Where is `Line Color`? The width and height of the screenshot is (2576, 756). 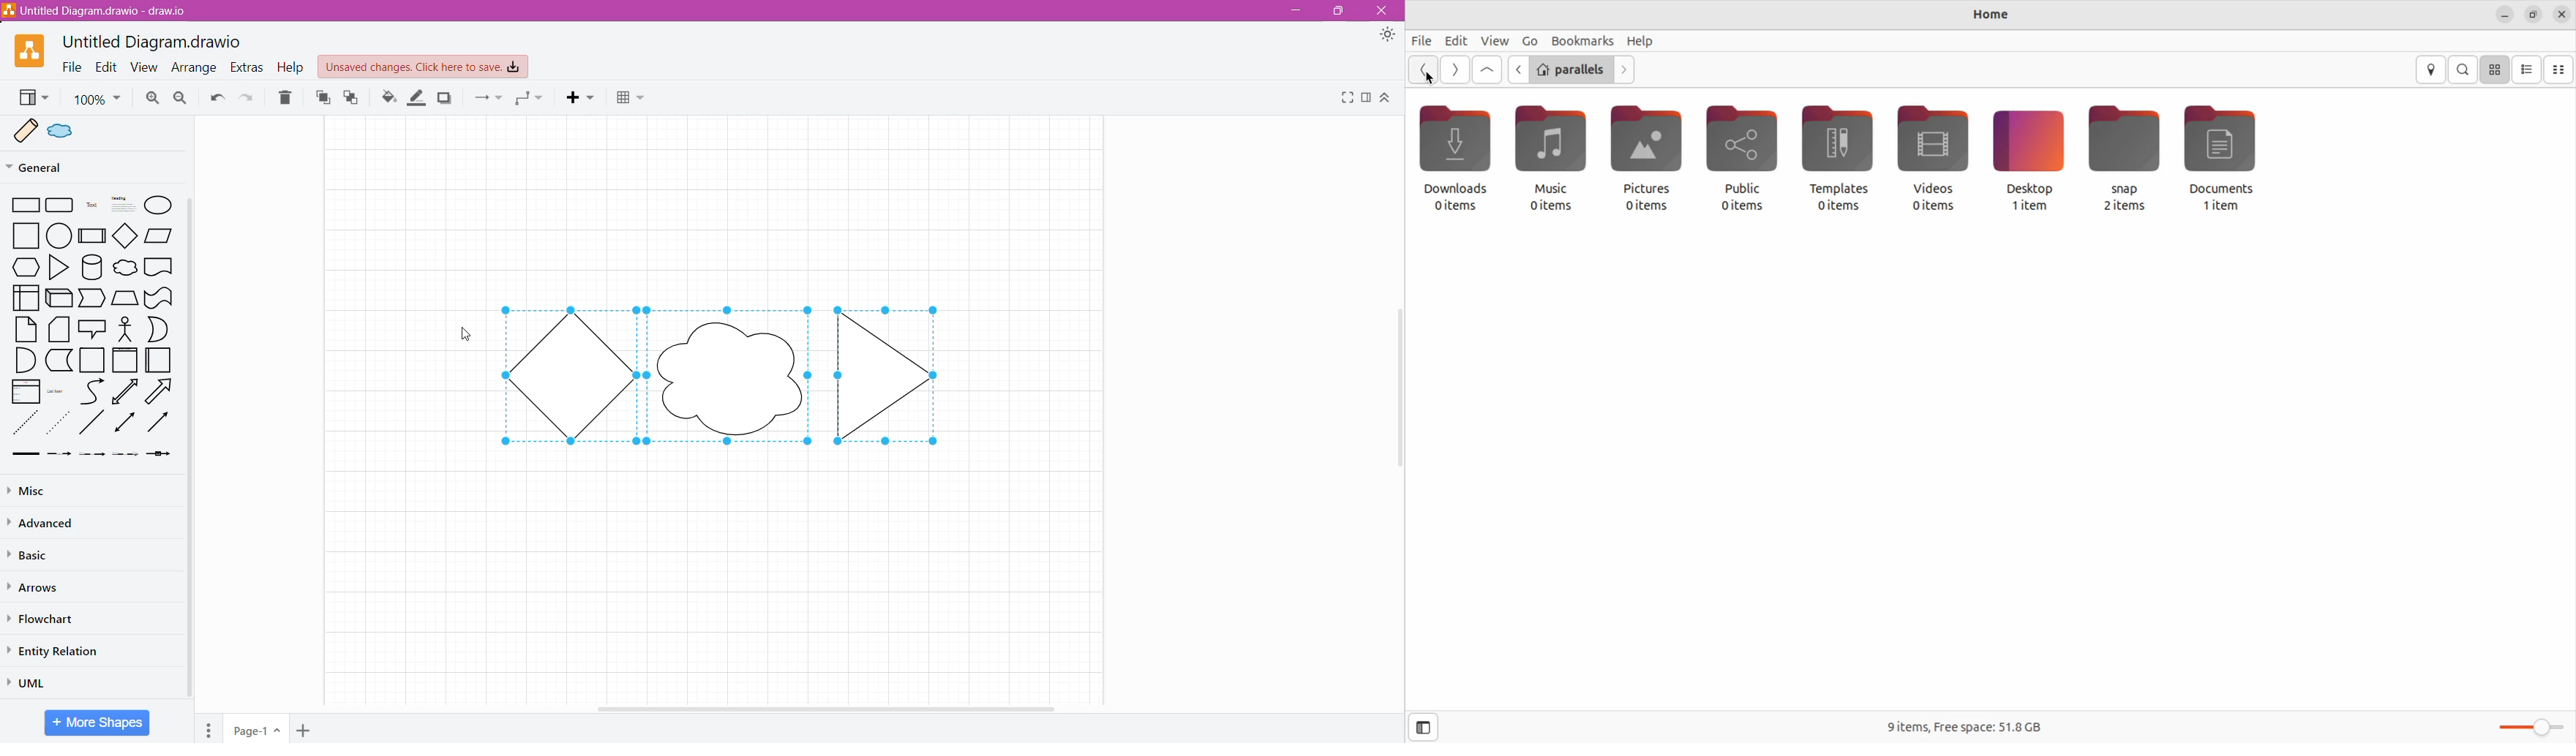 Line Color is located at coordinates (418, 98).